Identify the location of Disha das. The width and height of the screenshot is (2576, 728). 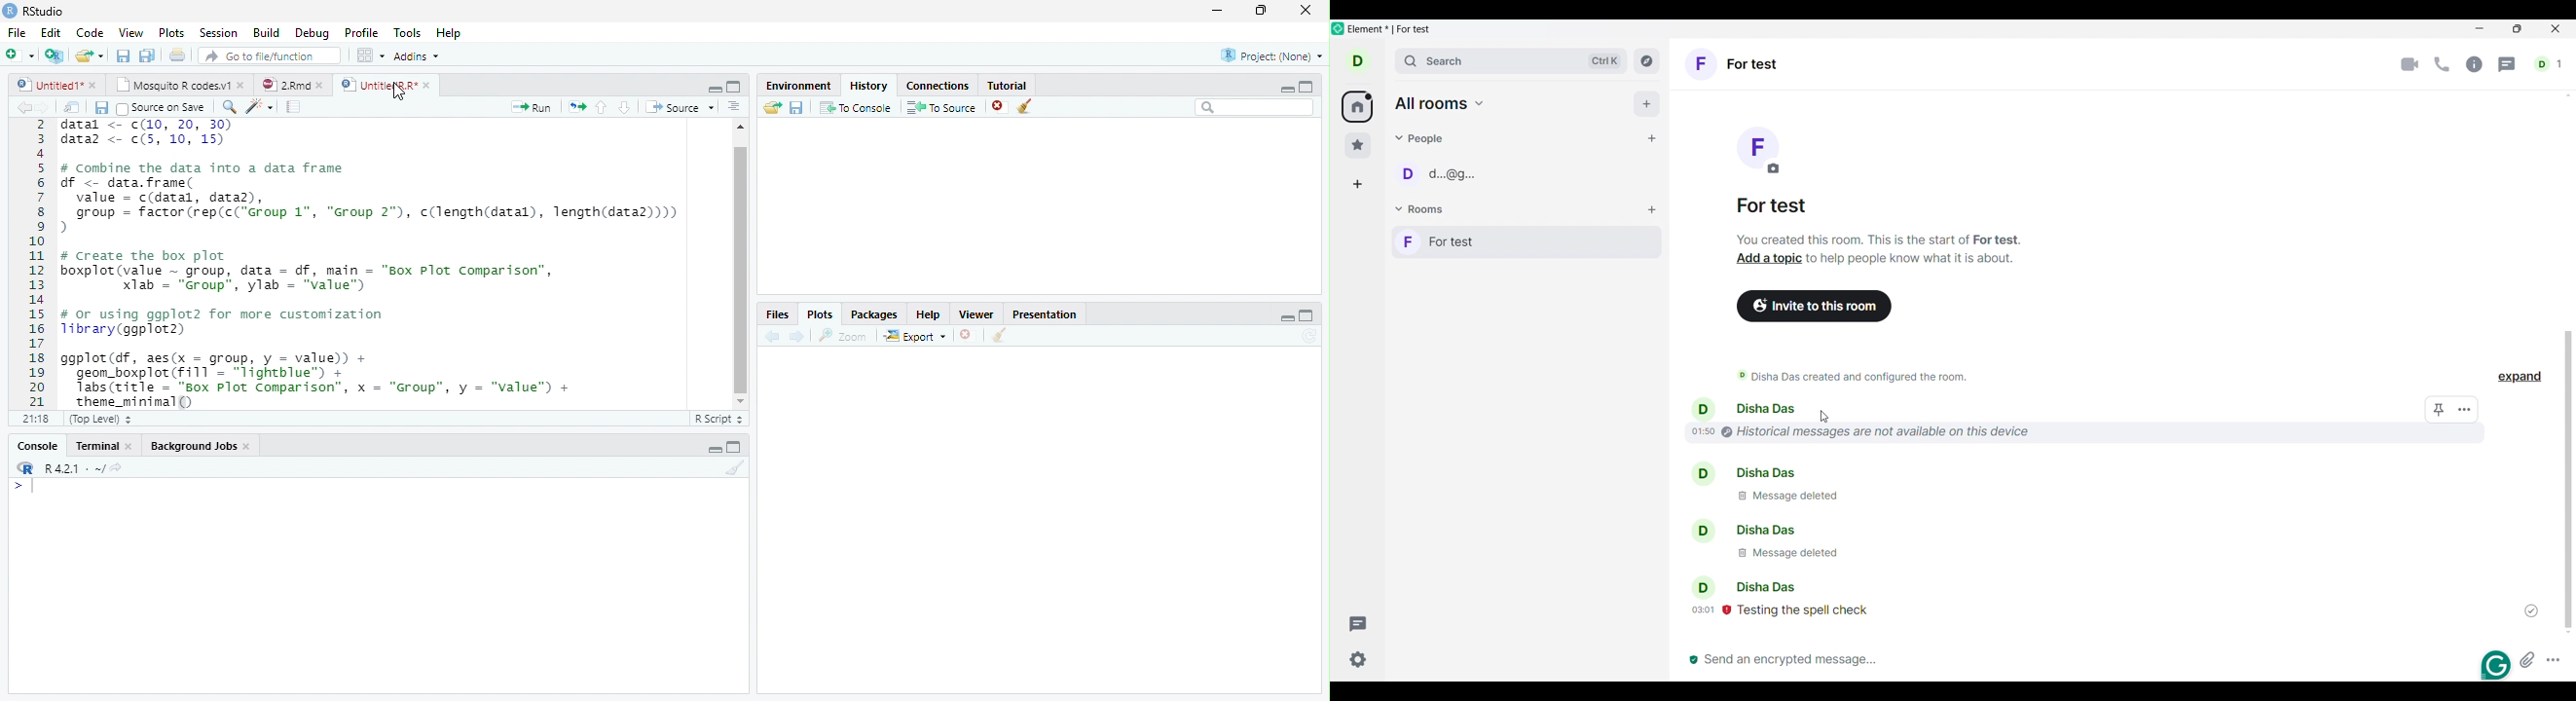
(1739, 586).